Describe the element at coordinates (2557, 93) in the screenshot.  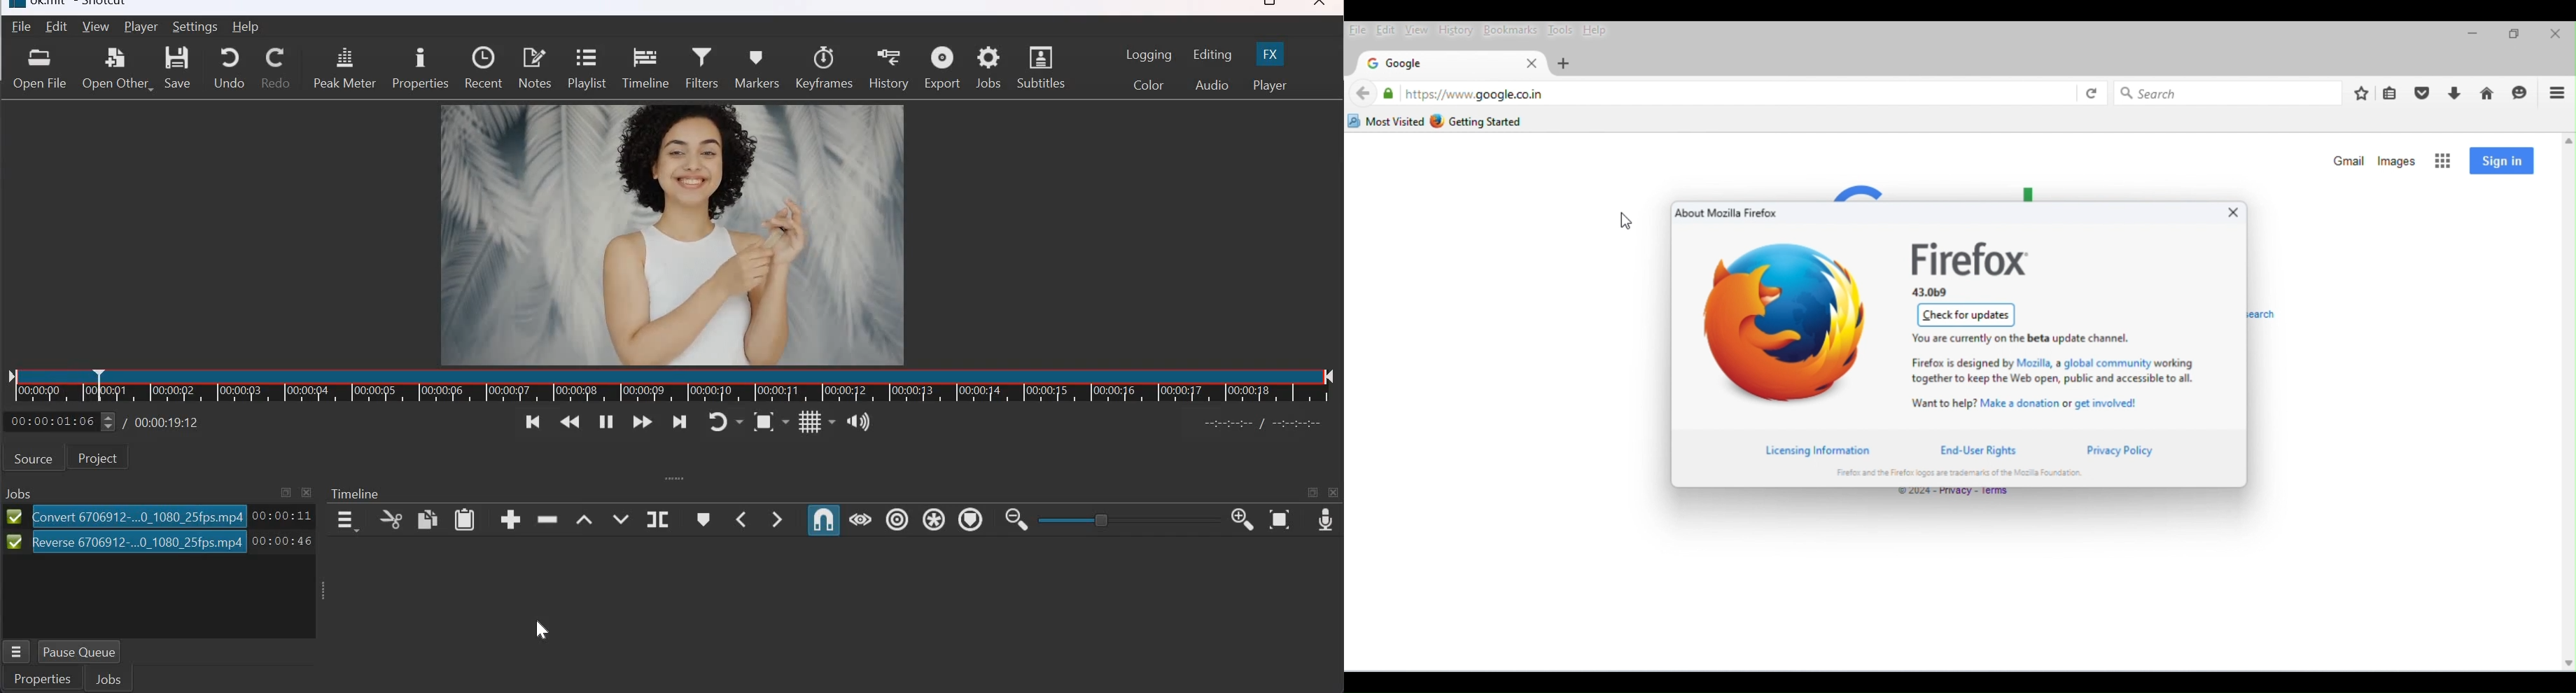
I see `open application menu` at that location.